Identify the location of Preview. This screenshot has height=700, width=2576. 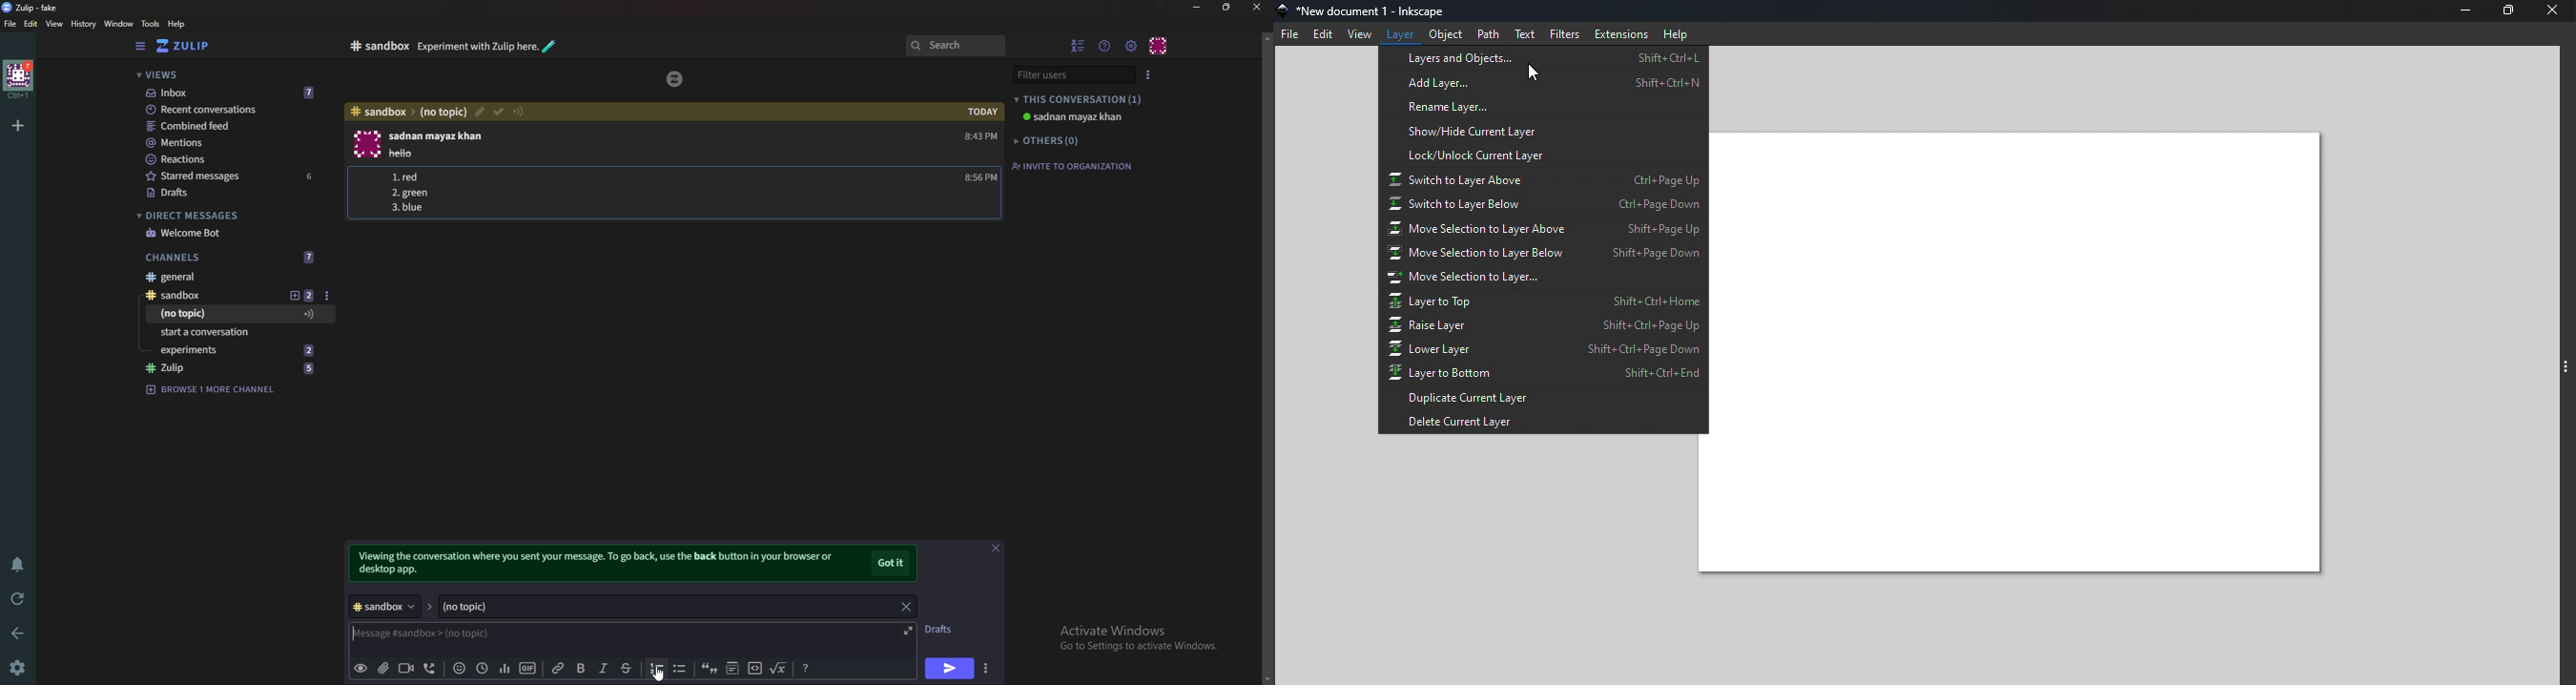
(361, 668).